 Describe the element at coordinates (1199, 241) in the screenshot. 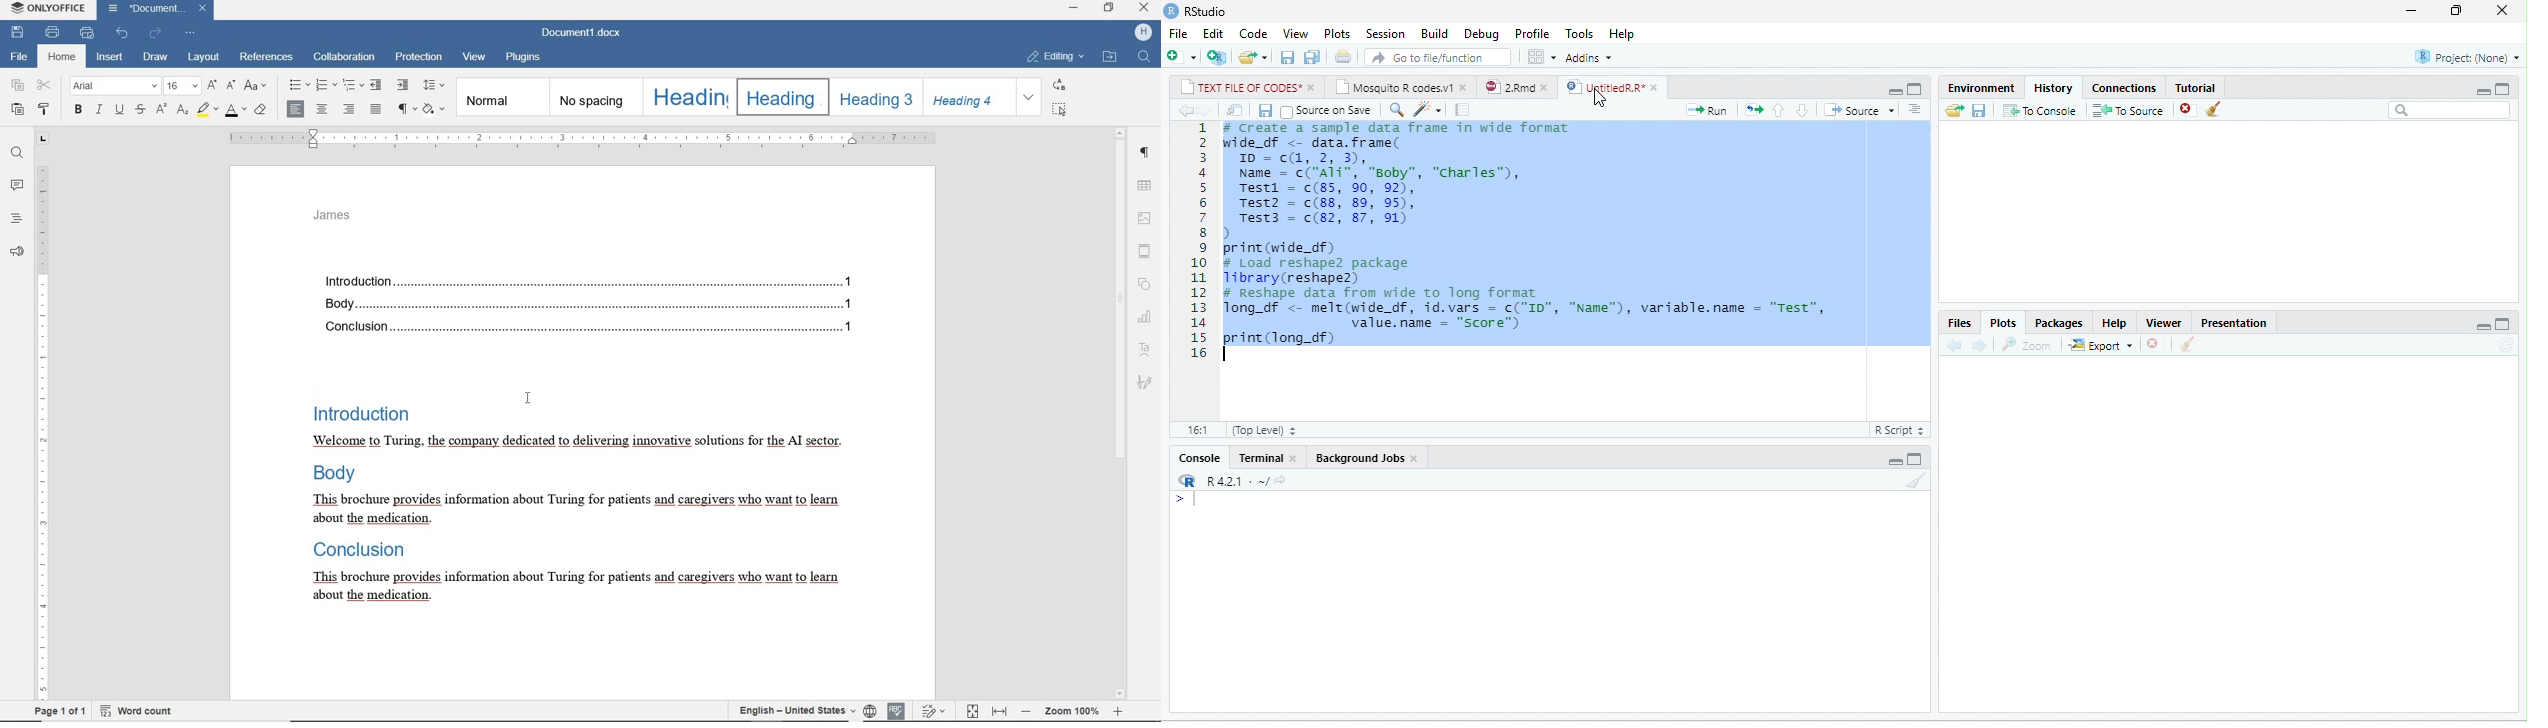

I see `line numbering ` at that location.